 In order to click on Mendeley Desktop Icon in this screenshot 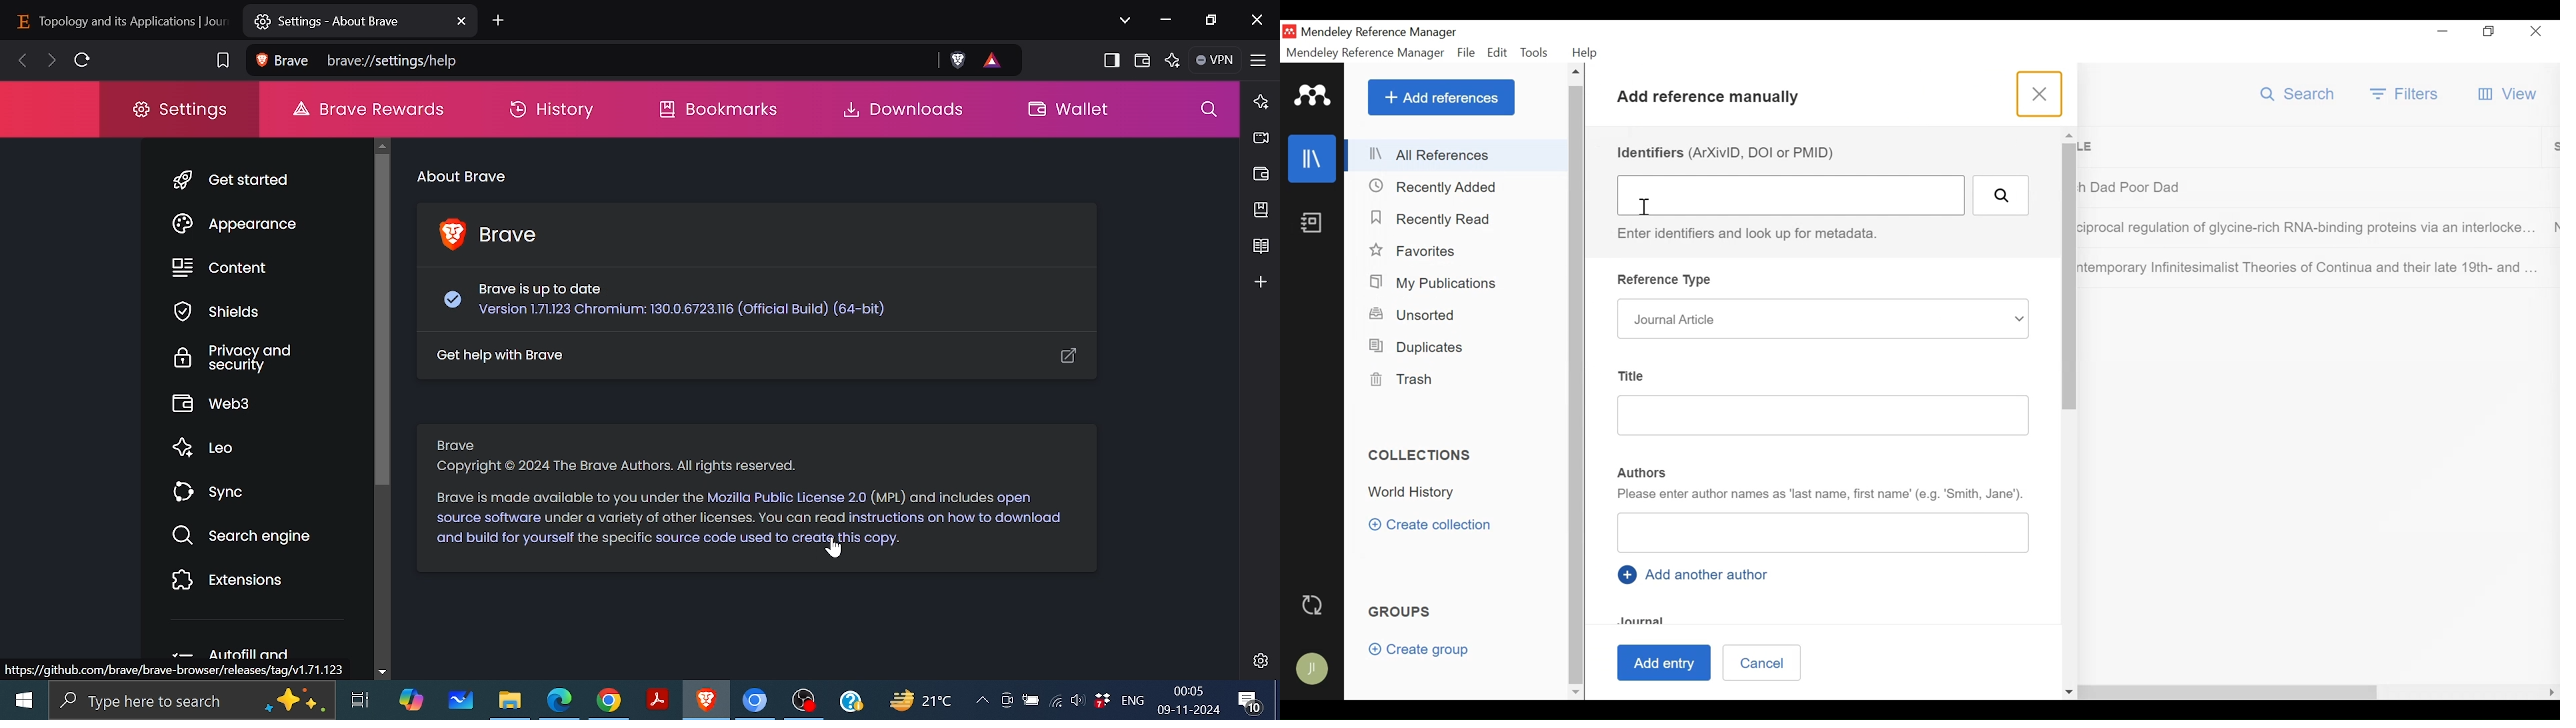, I will do `click(1289, 31)`.